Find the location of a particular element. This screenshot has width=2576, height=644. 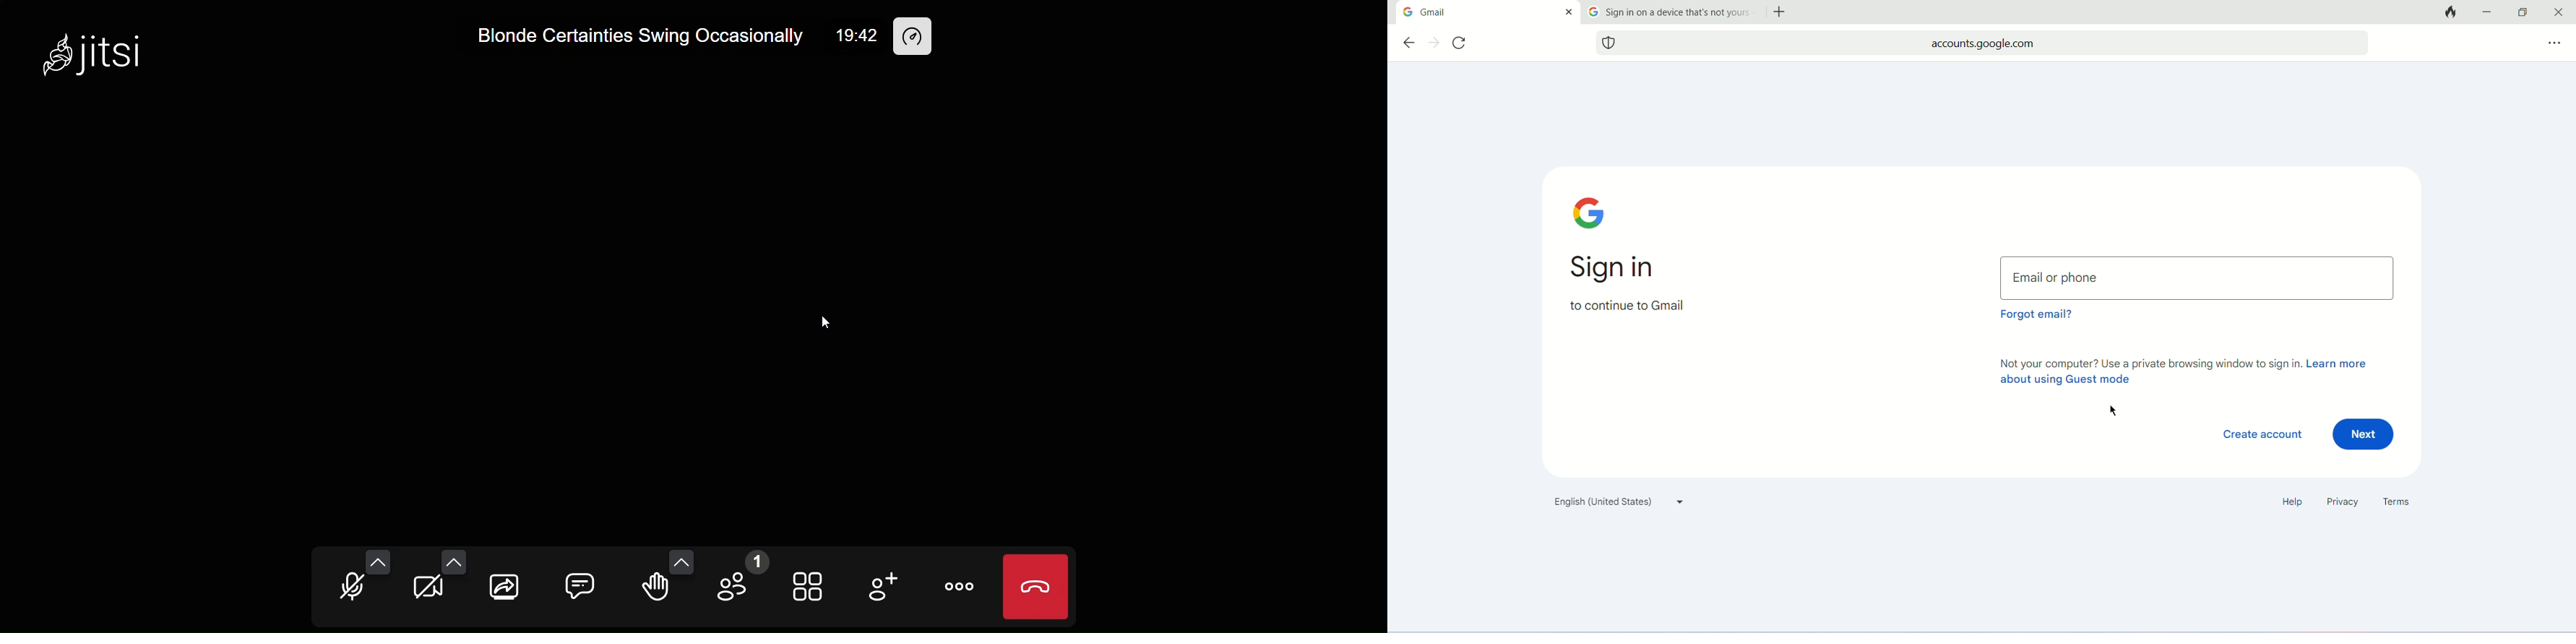

refresh is located at coordinates (1462, 44).